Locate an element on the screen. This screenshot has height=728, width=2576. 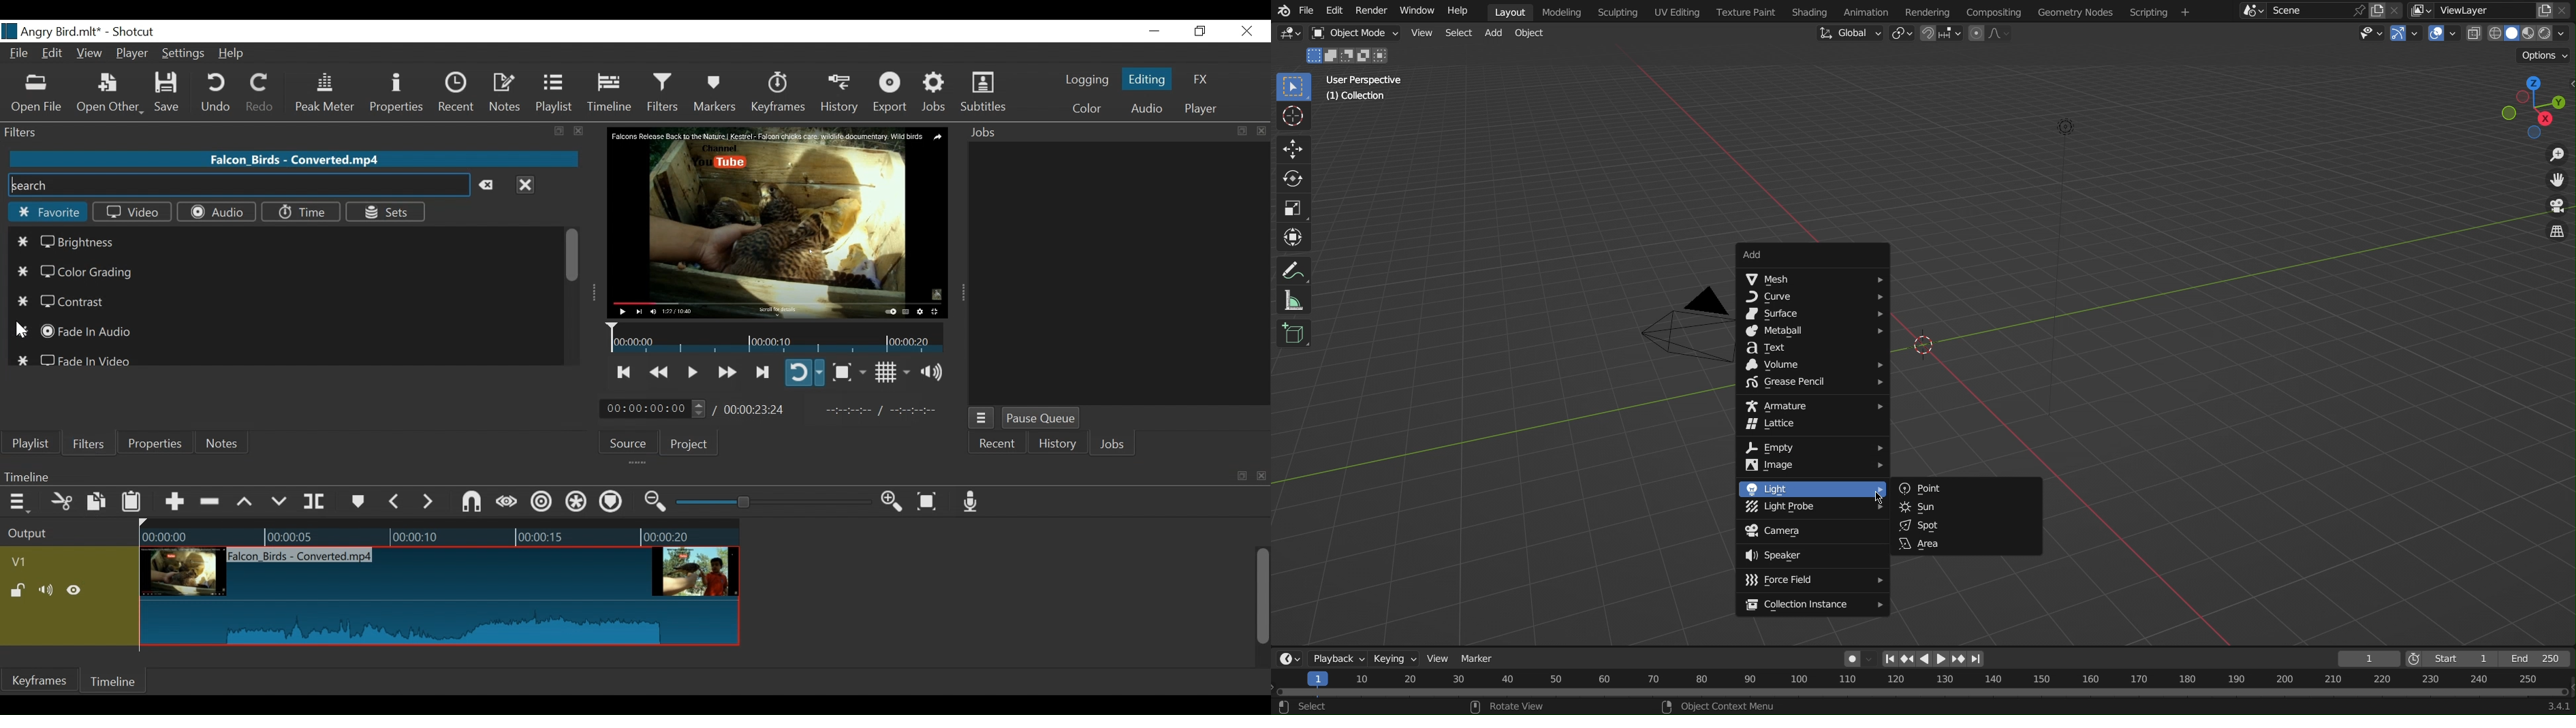
Recent is located at coordinates (460, 93).